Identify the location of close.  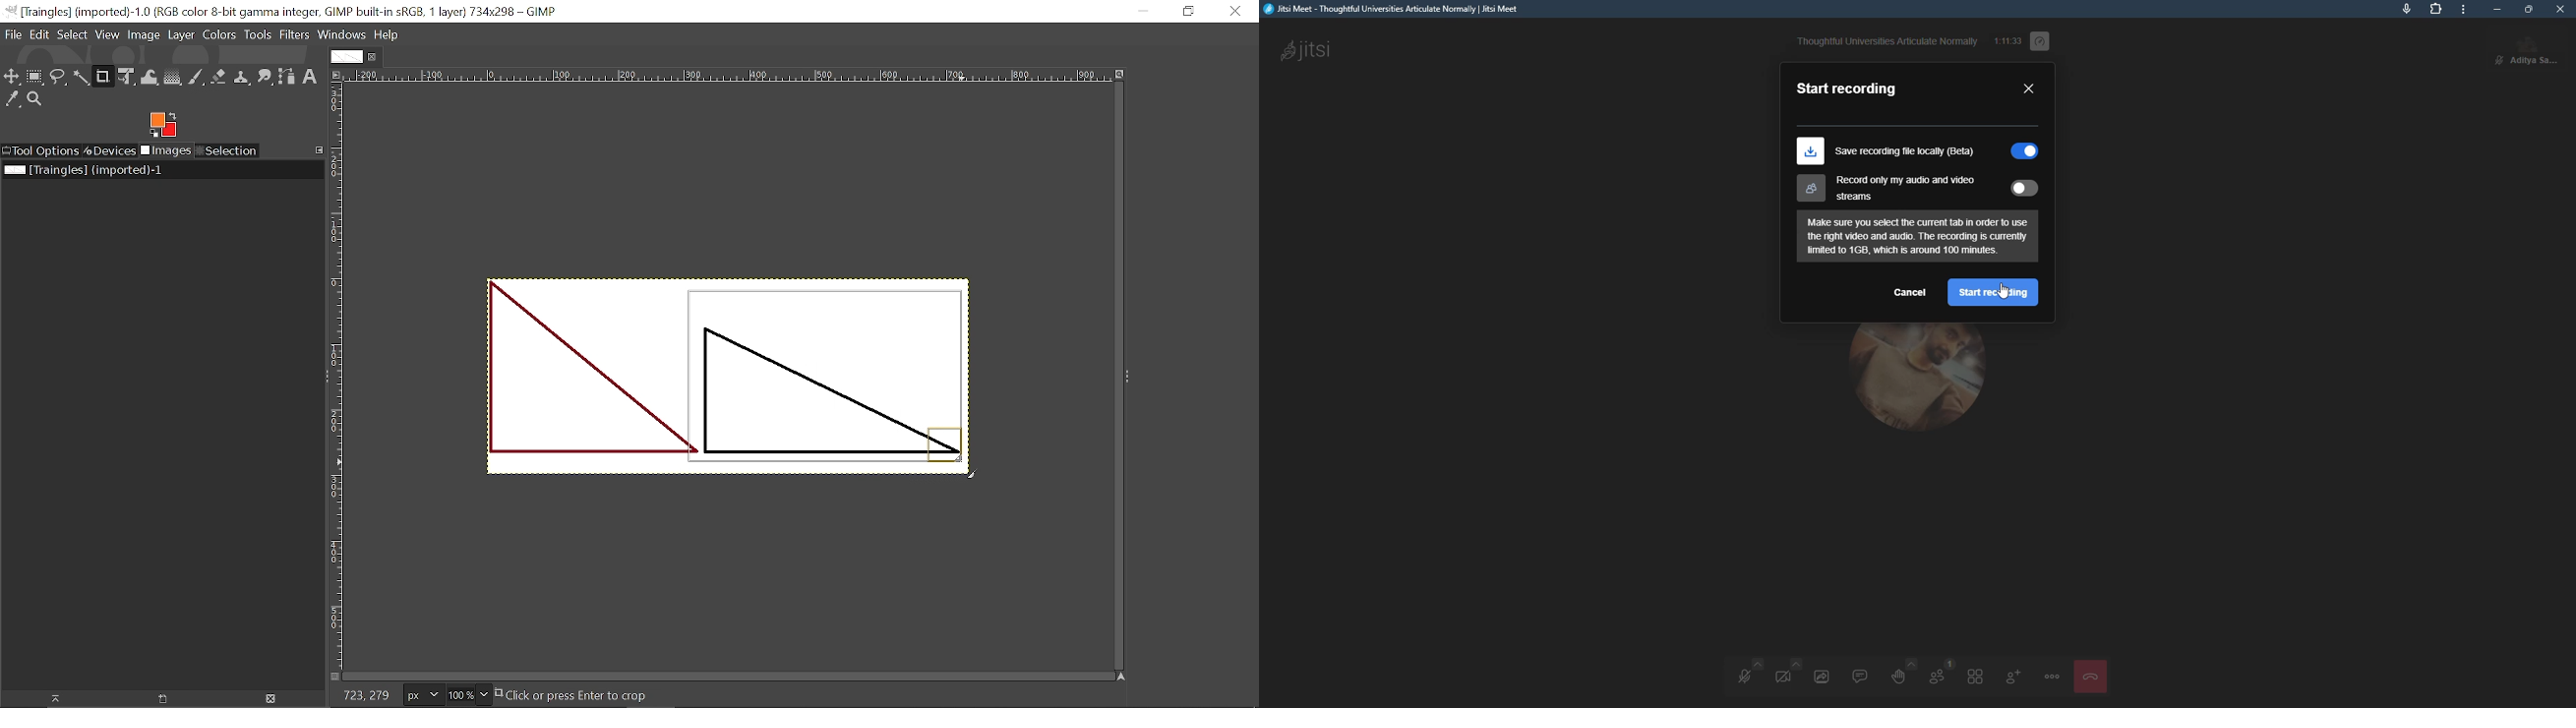
(2030, 89).